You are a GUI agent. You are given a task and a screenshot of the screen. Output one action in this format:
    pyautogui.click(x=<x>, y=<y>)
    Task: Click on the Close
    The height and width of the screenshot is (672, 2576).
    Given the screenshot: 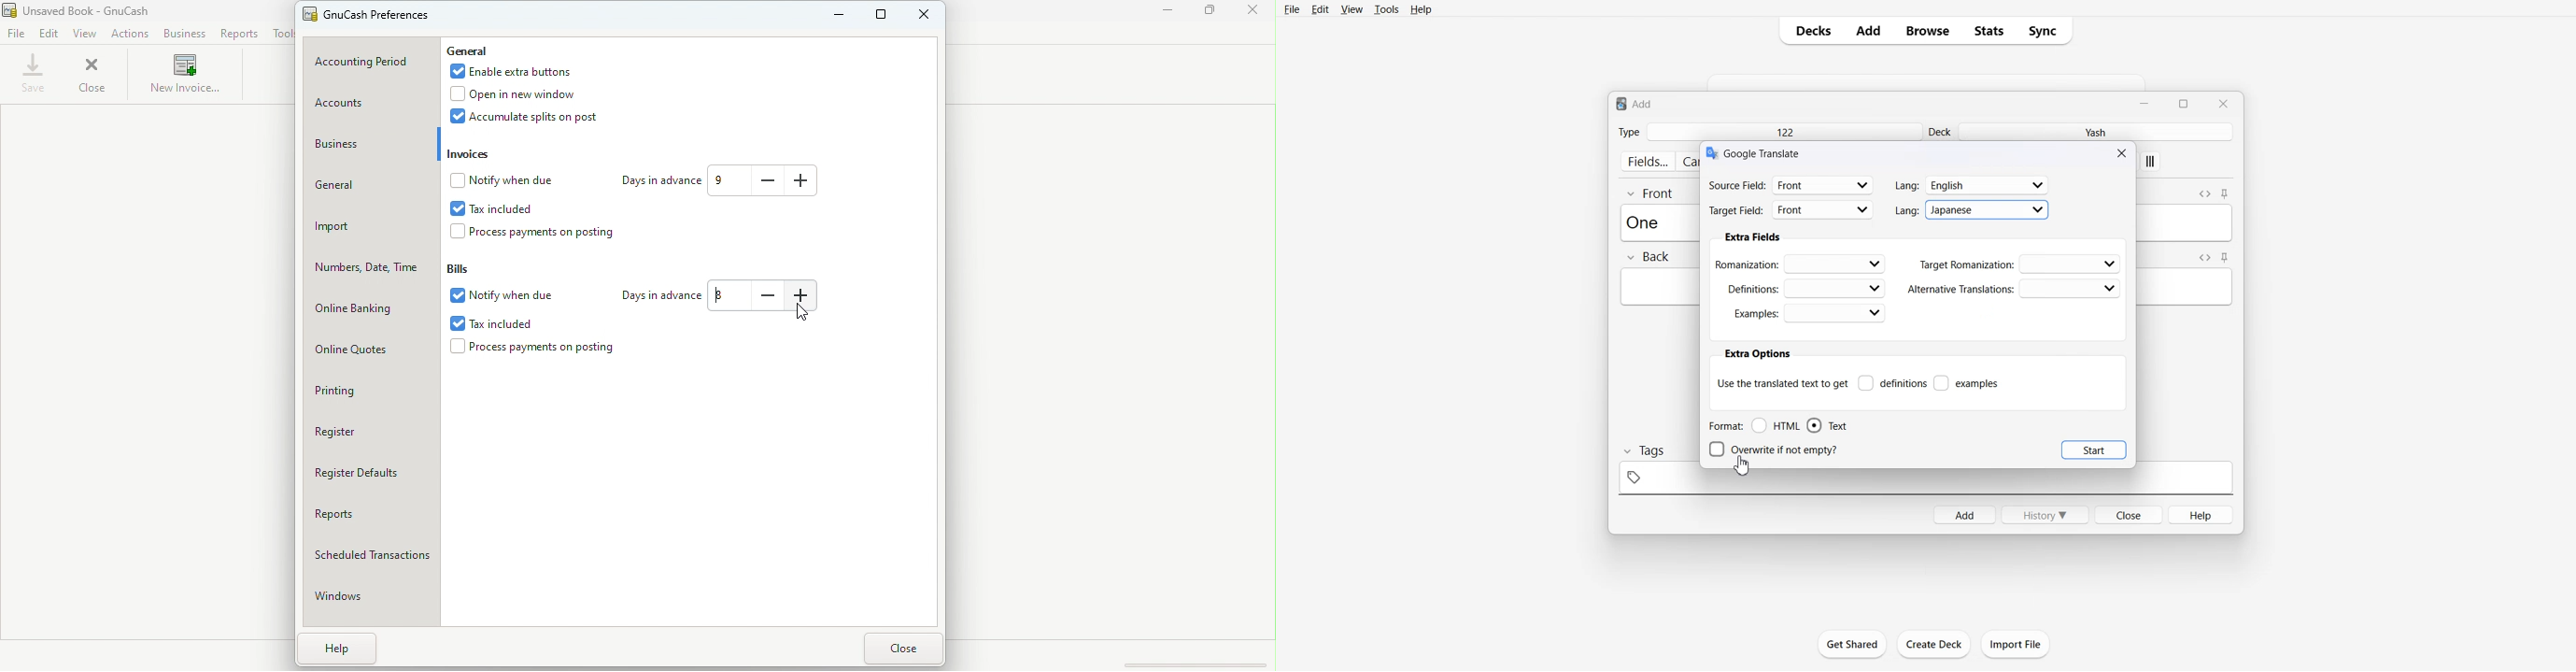 What is the action you would take?
    pyautogui.click(x=1257, y=13)
    